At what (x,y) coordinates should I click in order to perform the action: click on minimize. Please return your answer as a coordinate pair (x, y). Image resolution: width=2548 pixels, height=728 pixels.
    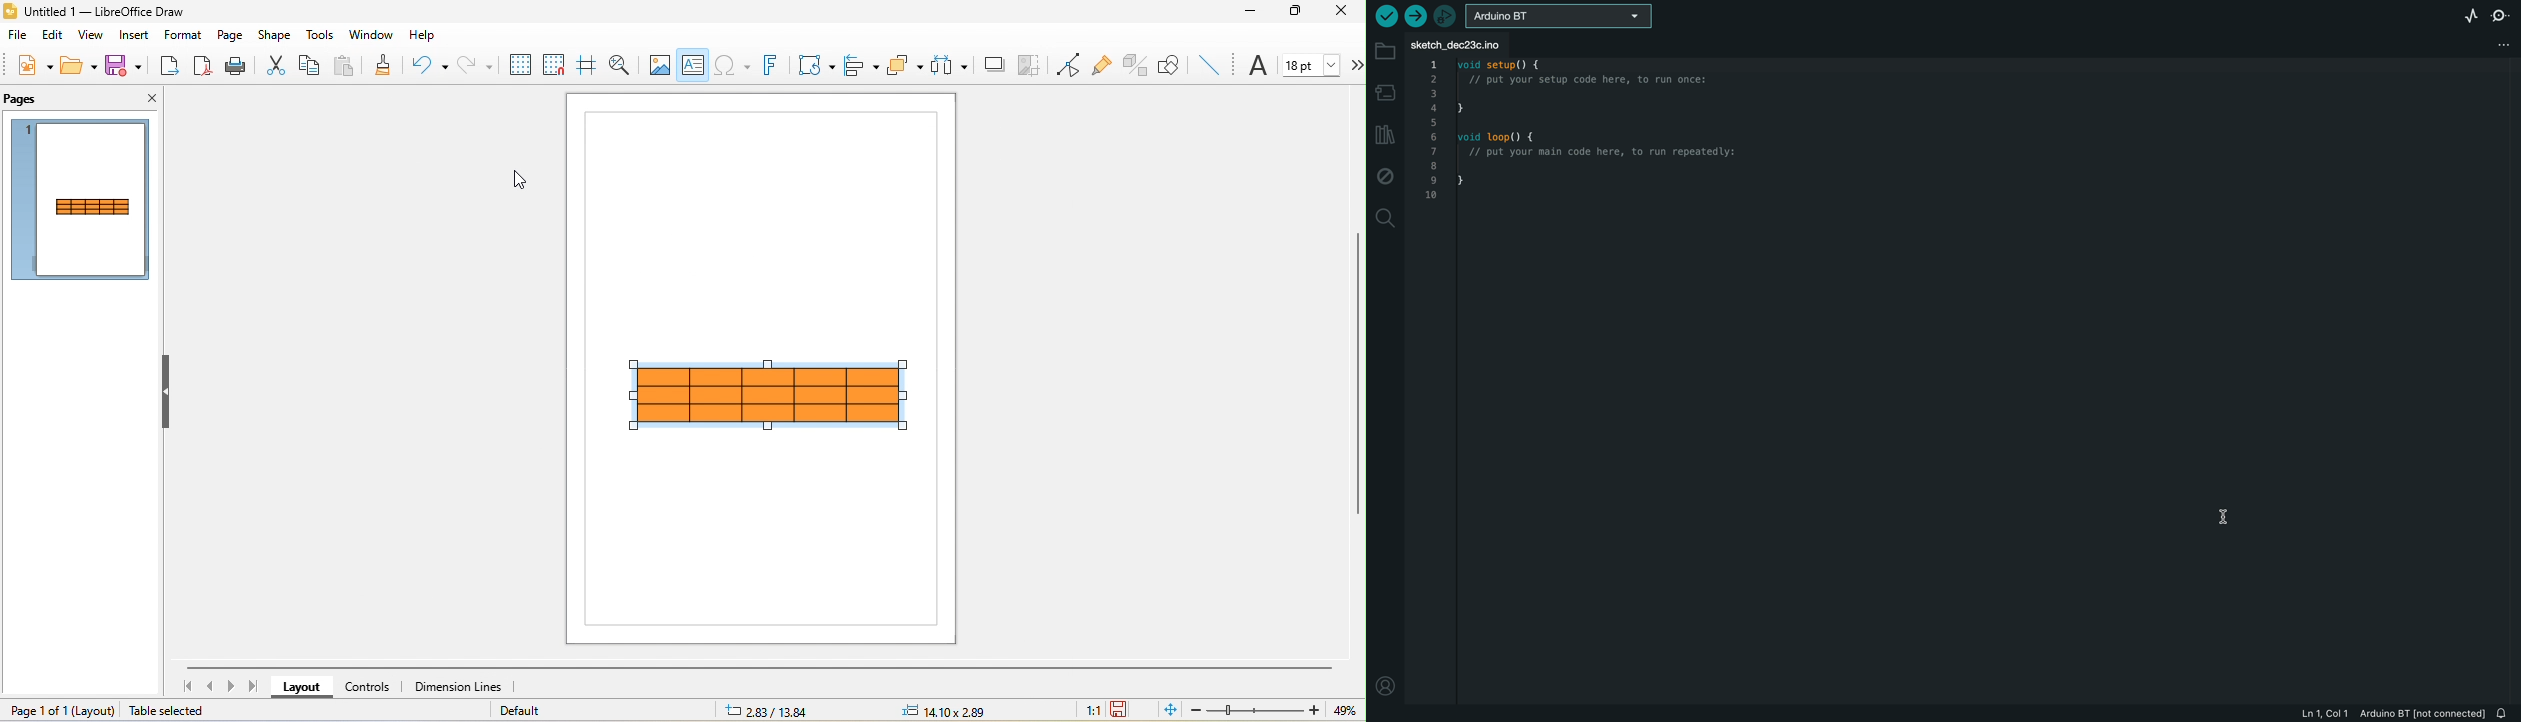
    Looking at the image, I should click on (1253, 14).